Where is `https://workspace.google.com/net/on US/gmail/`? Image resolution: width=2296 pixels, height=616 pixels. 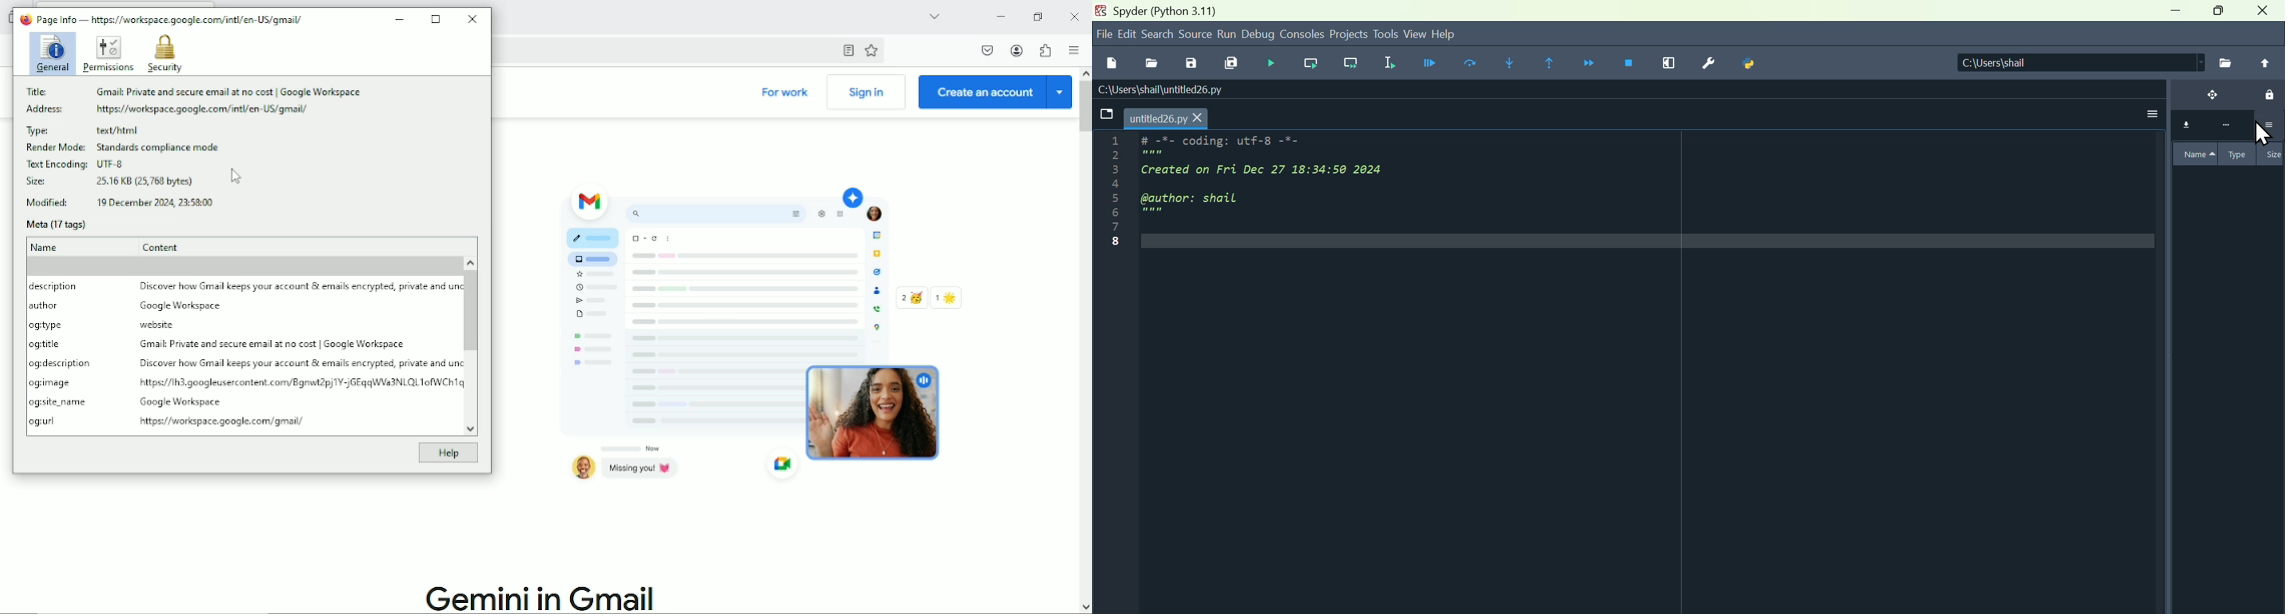 https://workspace.google.com/net/on US/gmail/ is located at coordinates (202, 111).